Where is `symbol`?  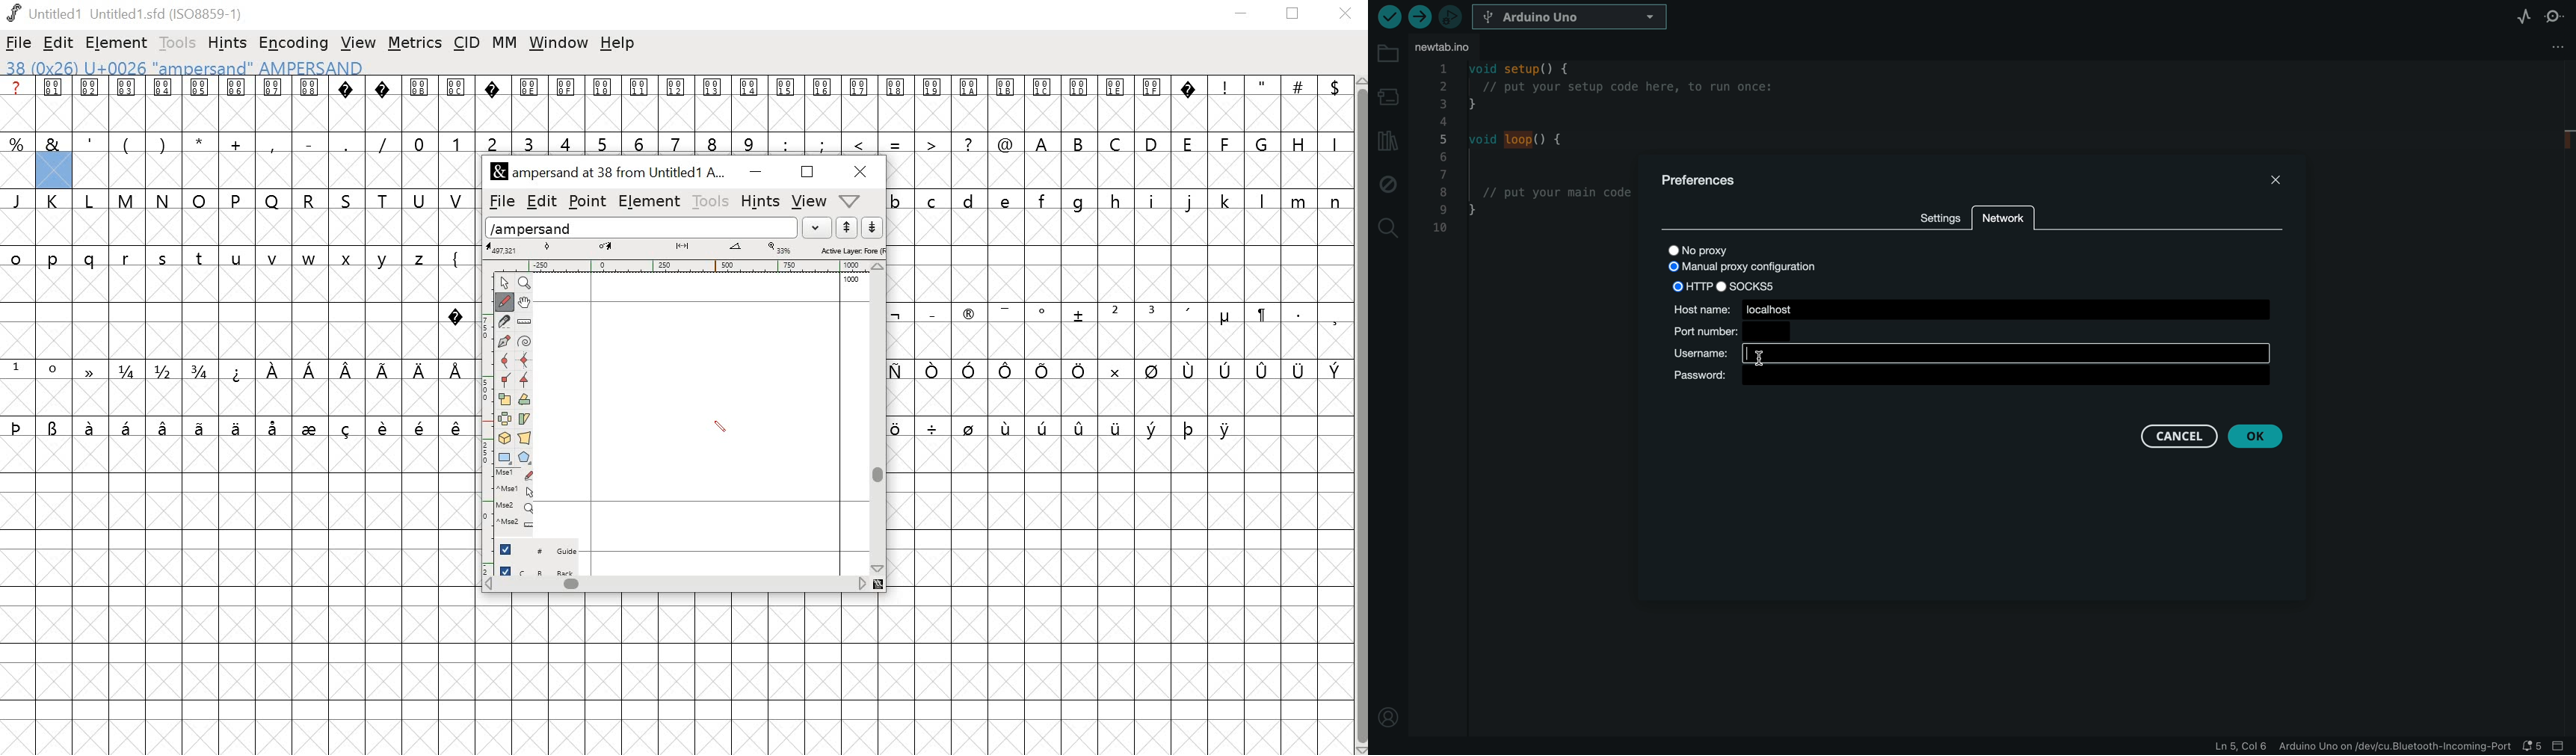 symbol is located at coordinates (91, 371).